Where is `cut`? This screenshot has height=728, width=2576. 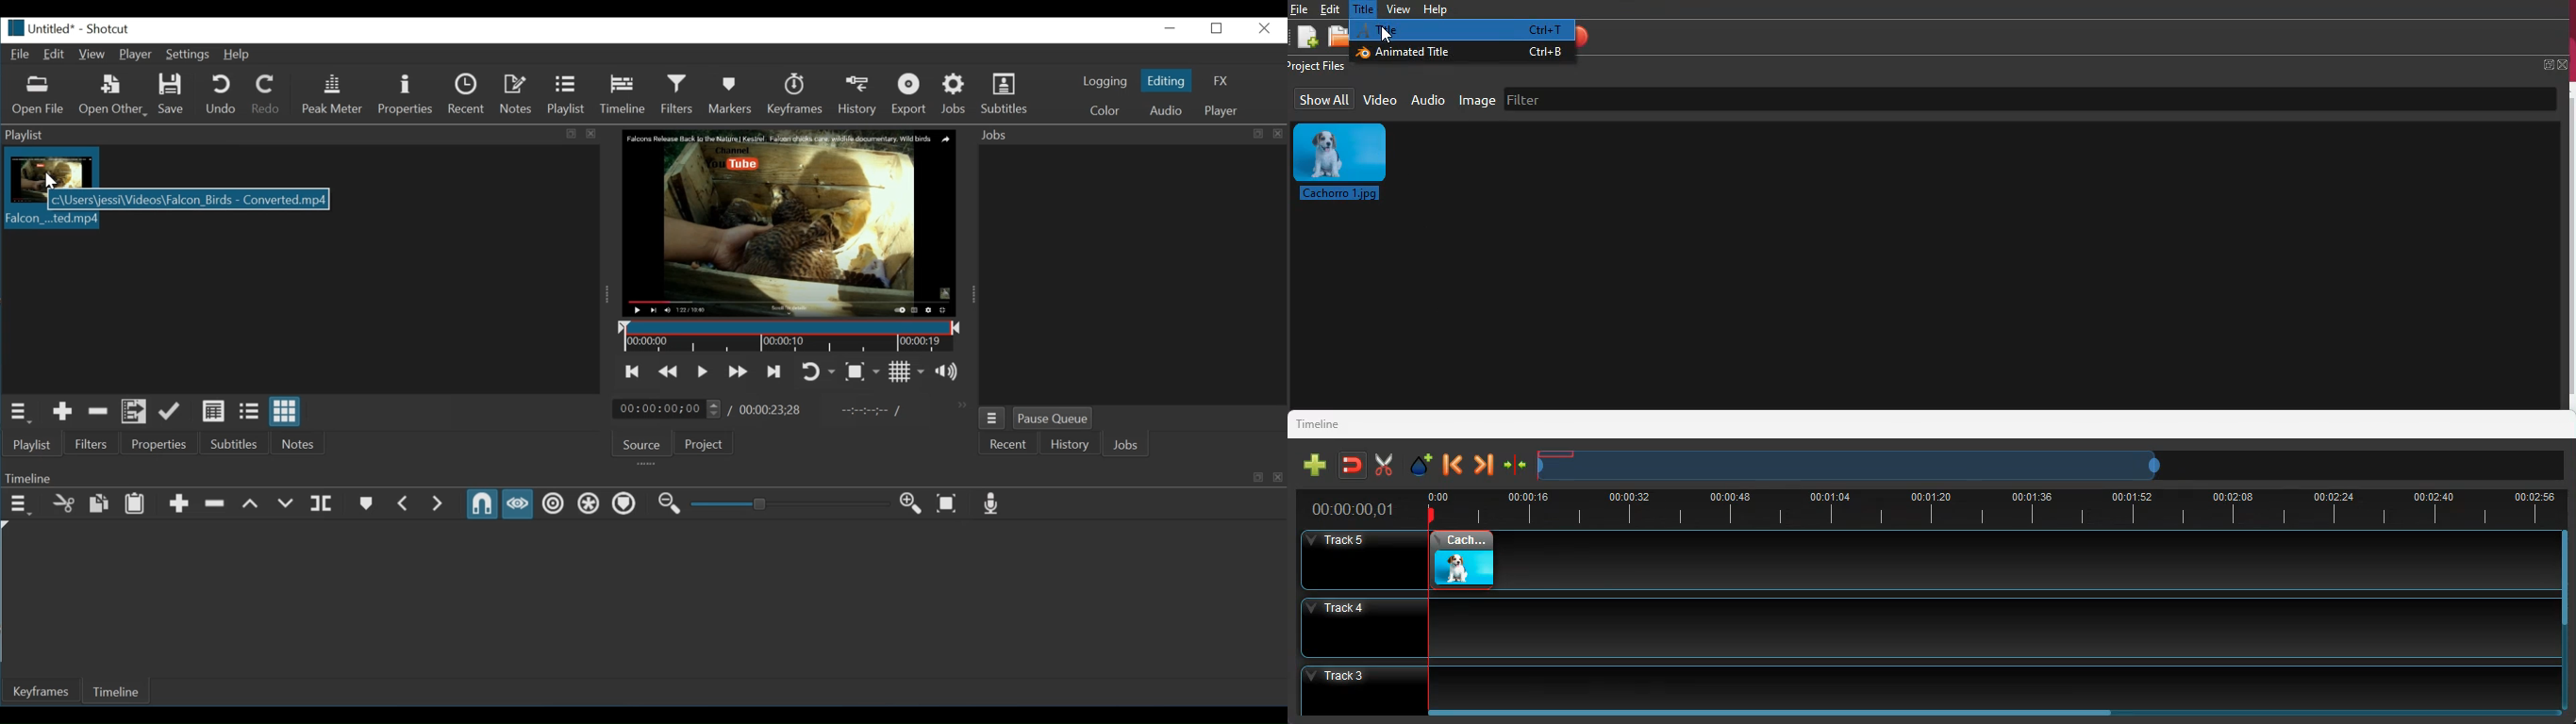 cut is located at coordinates (1379, 465).